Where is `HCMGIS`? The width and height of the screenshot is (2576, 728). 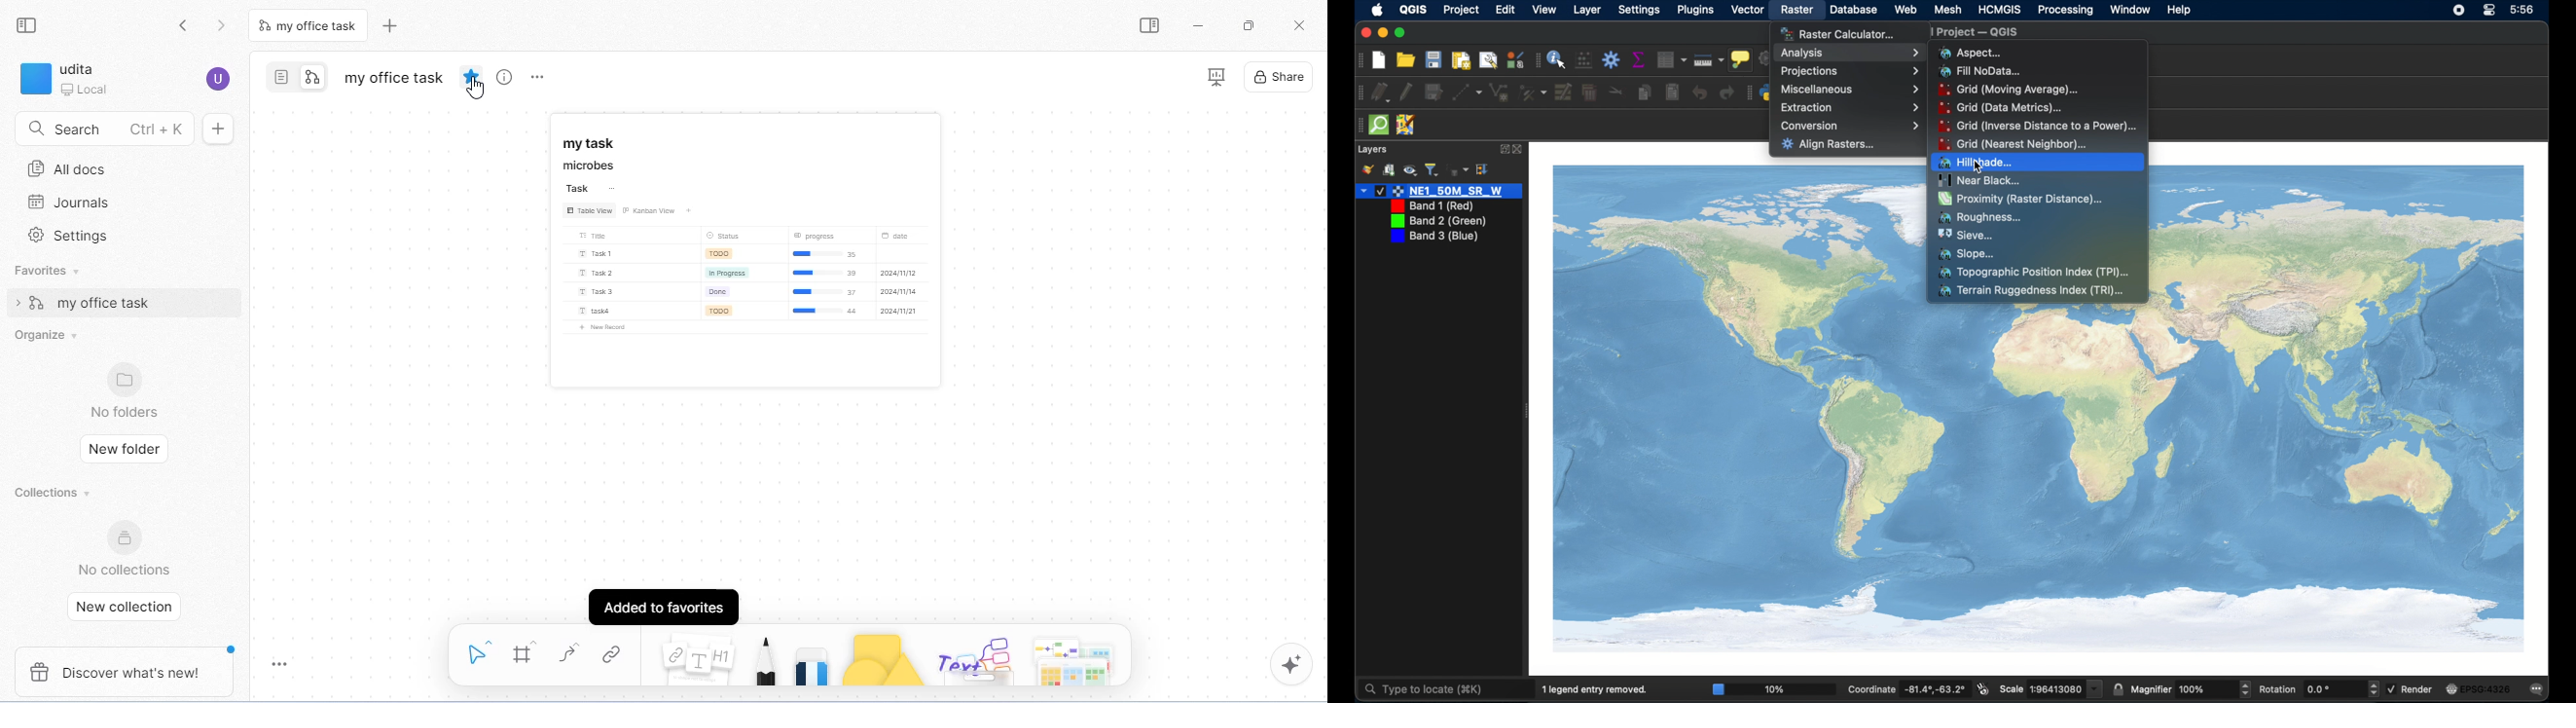 HCMGIS is located at coordinates (1999, 9).